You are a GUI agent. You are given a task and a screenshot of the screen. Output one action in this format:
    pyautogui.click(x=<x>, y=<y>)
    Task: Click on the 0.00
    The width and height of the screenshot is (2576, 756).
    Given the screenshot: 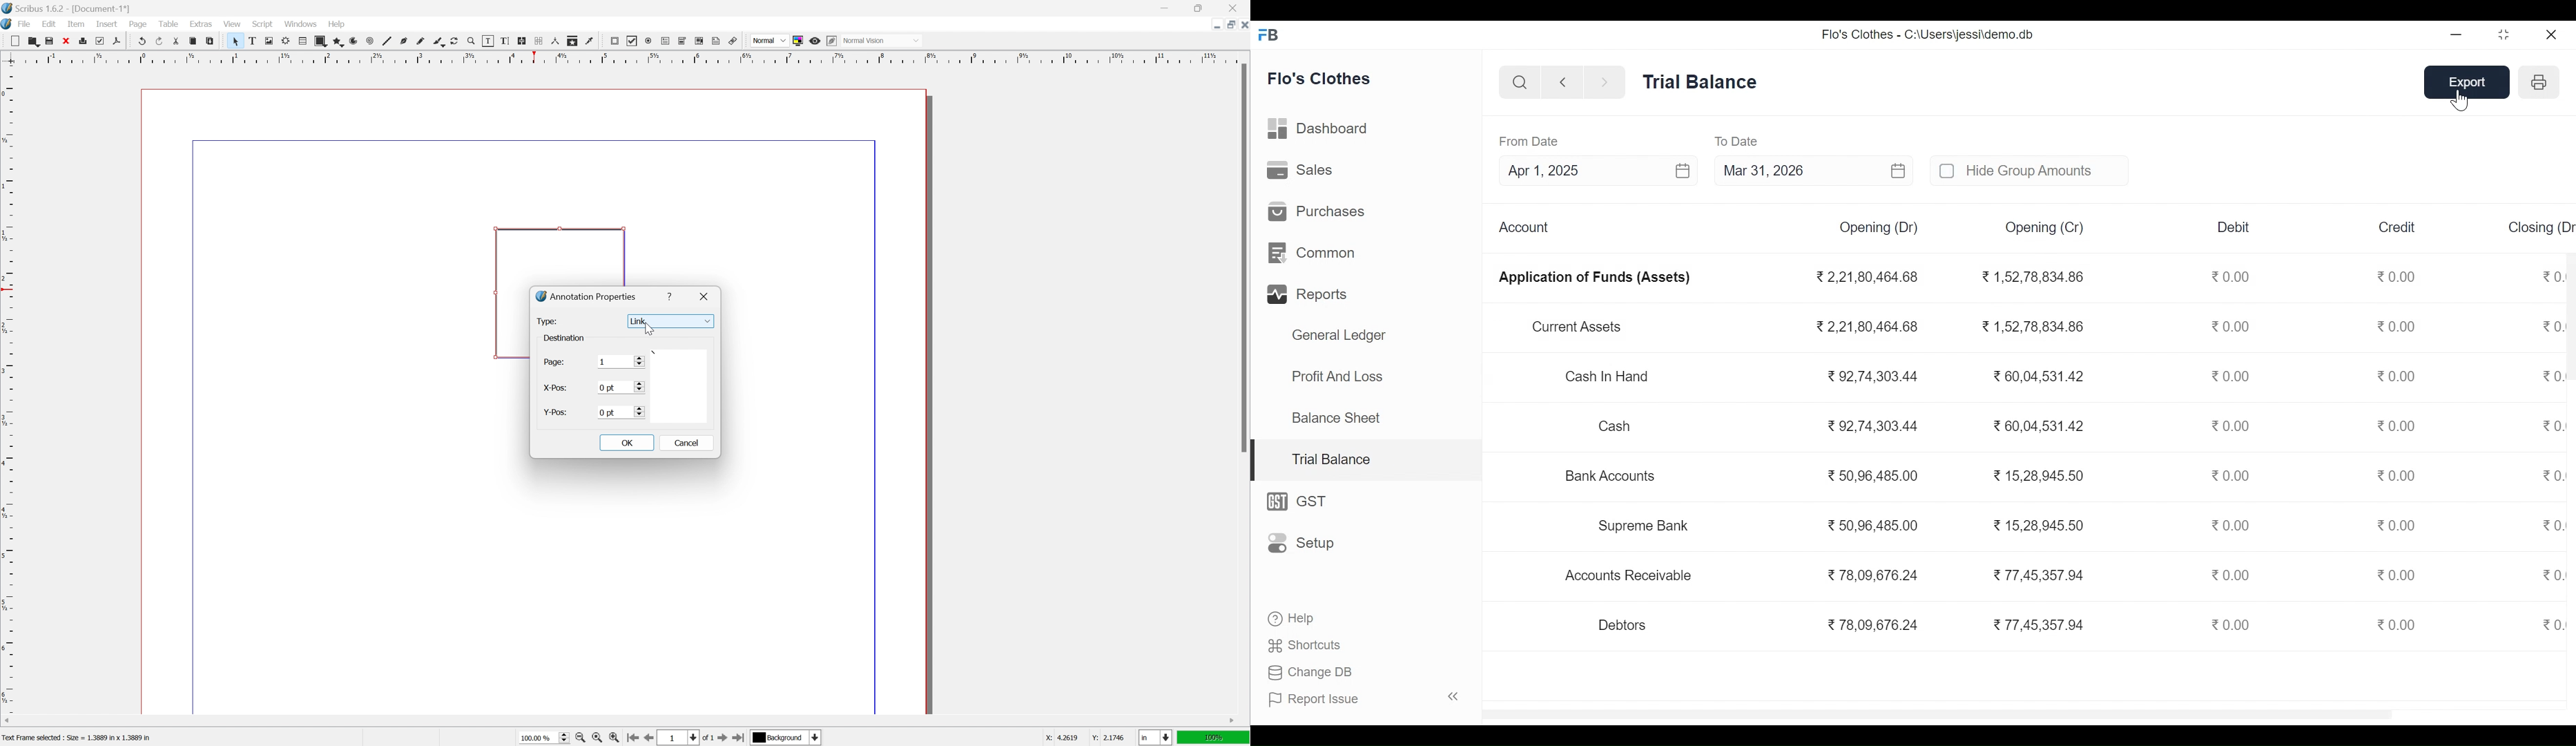 What is the action you would take?
    pyautogui.click(x=2553, y=327)
    